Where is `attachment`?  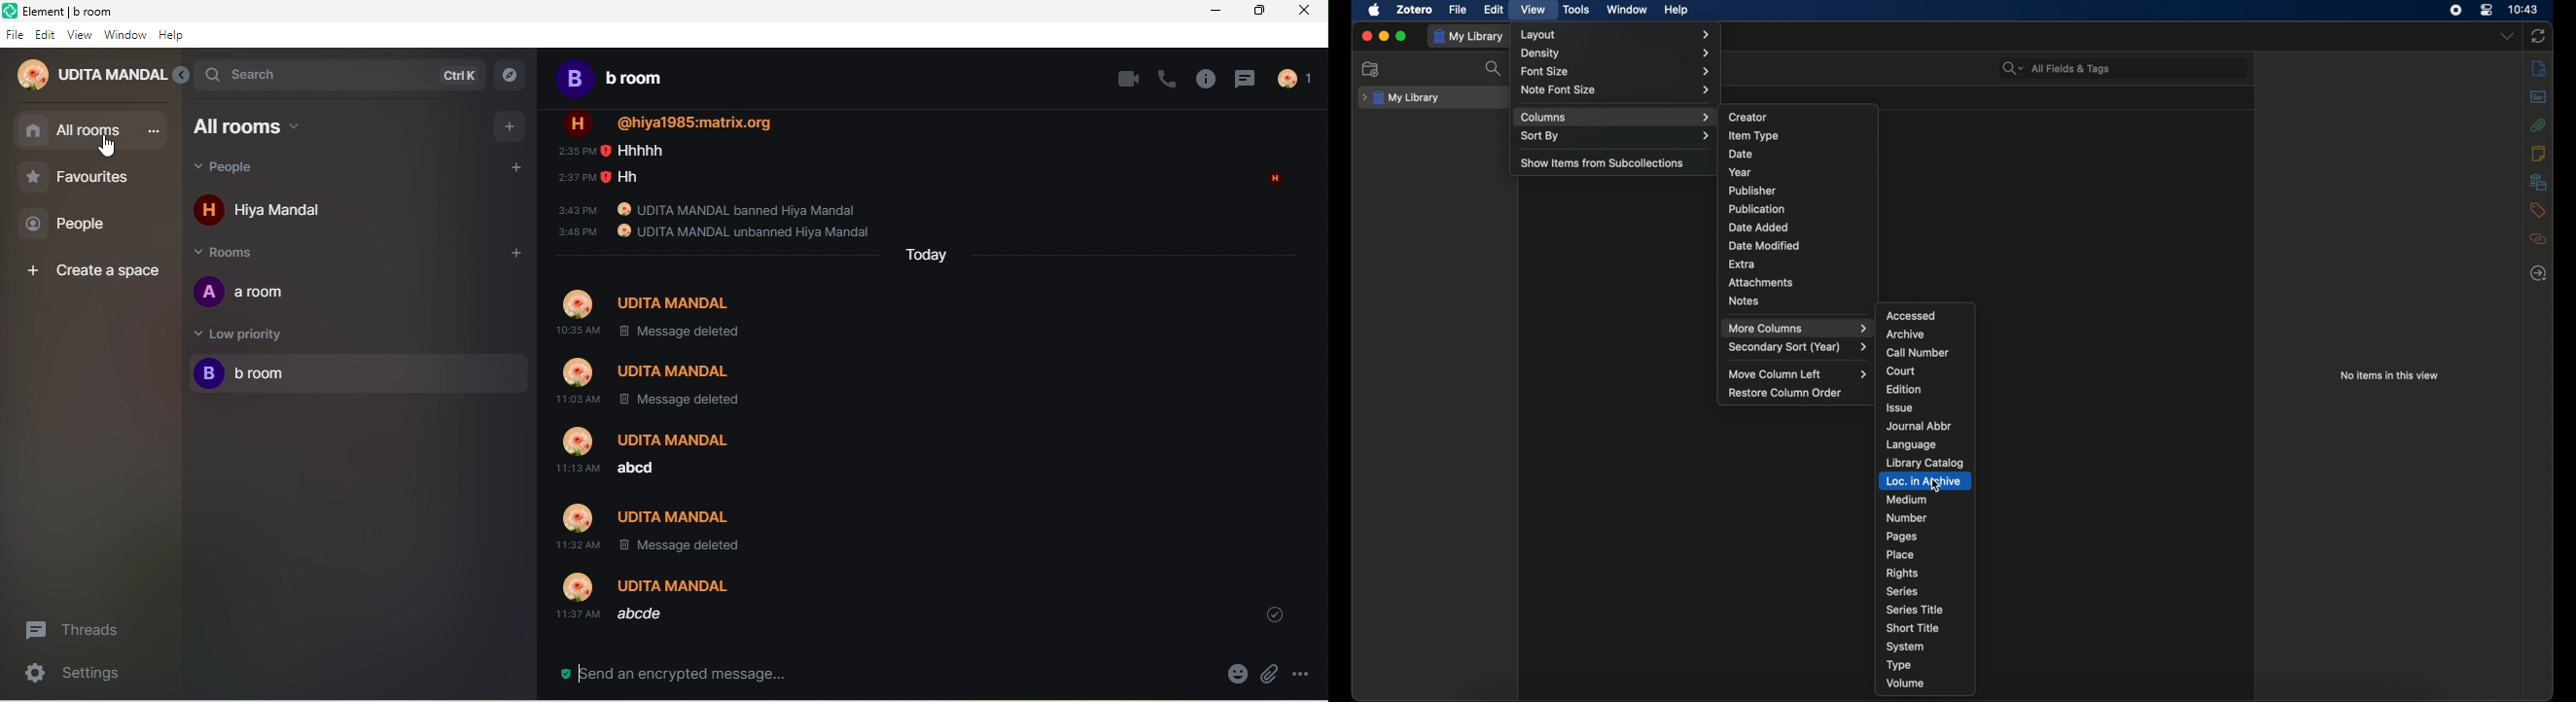
attachment is located at coordinates (1270, 675).